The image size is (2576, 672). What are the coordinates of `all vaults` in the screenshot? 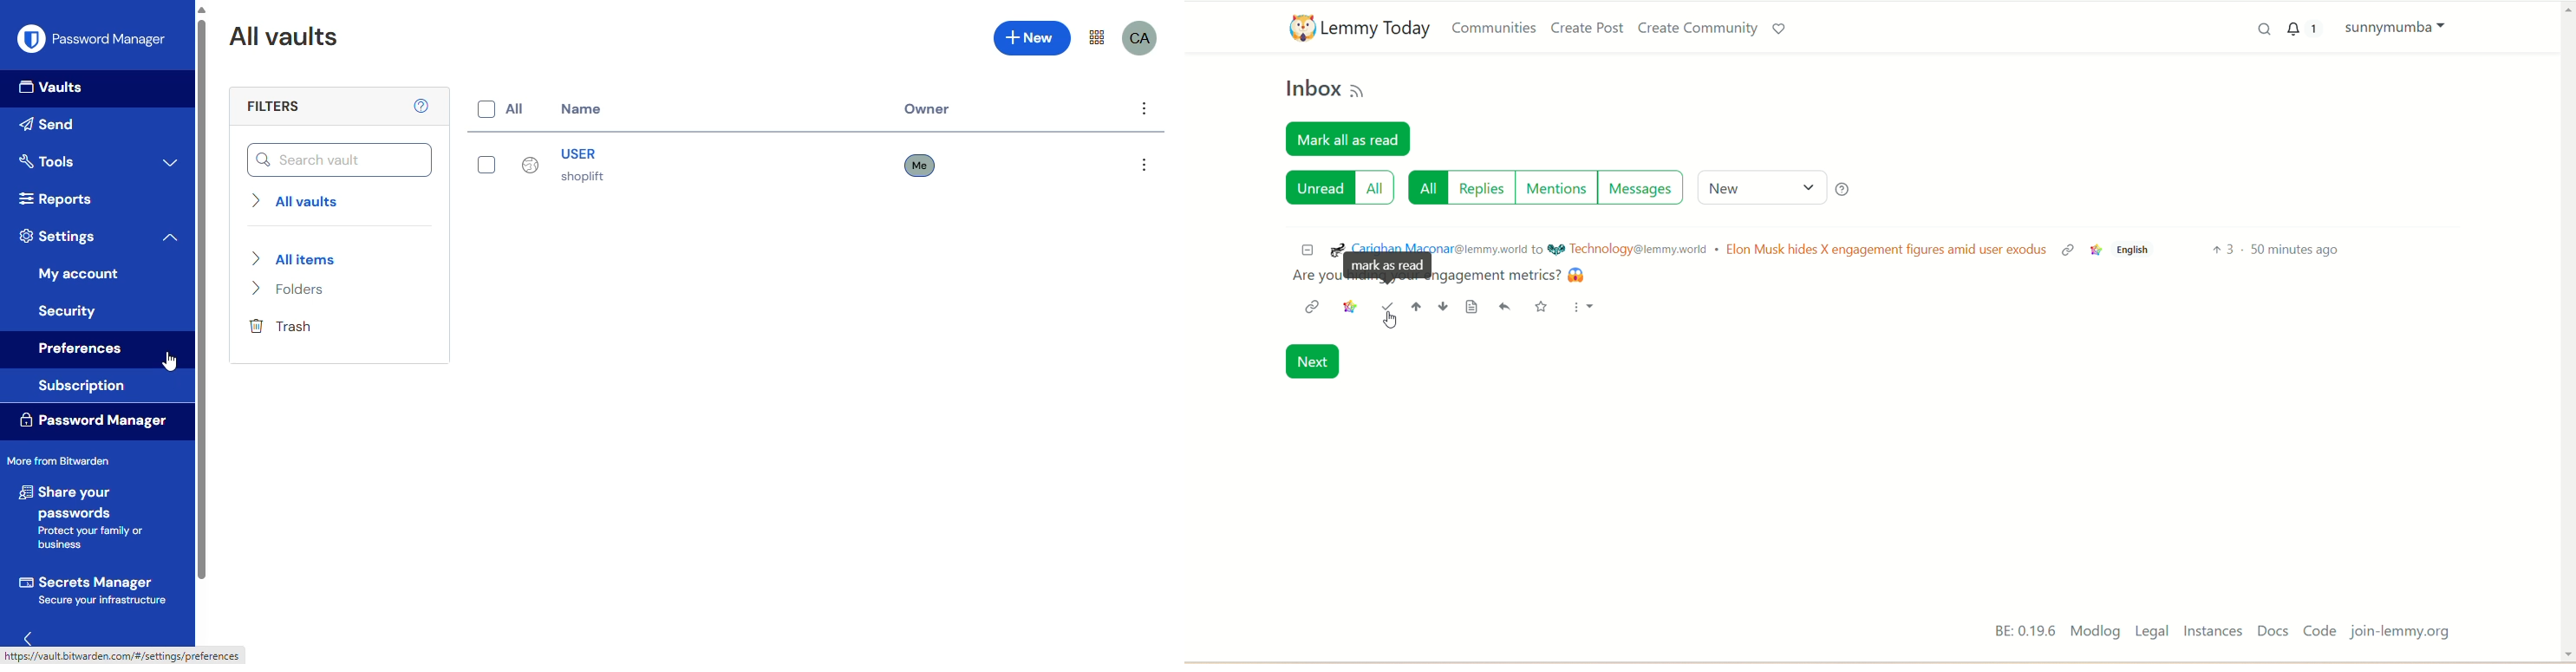 It's located at (297, 200).